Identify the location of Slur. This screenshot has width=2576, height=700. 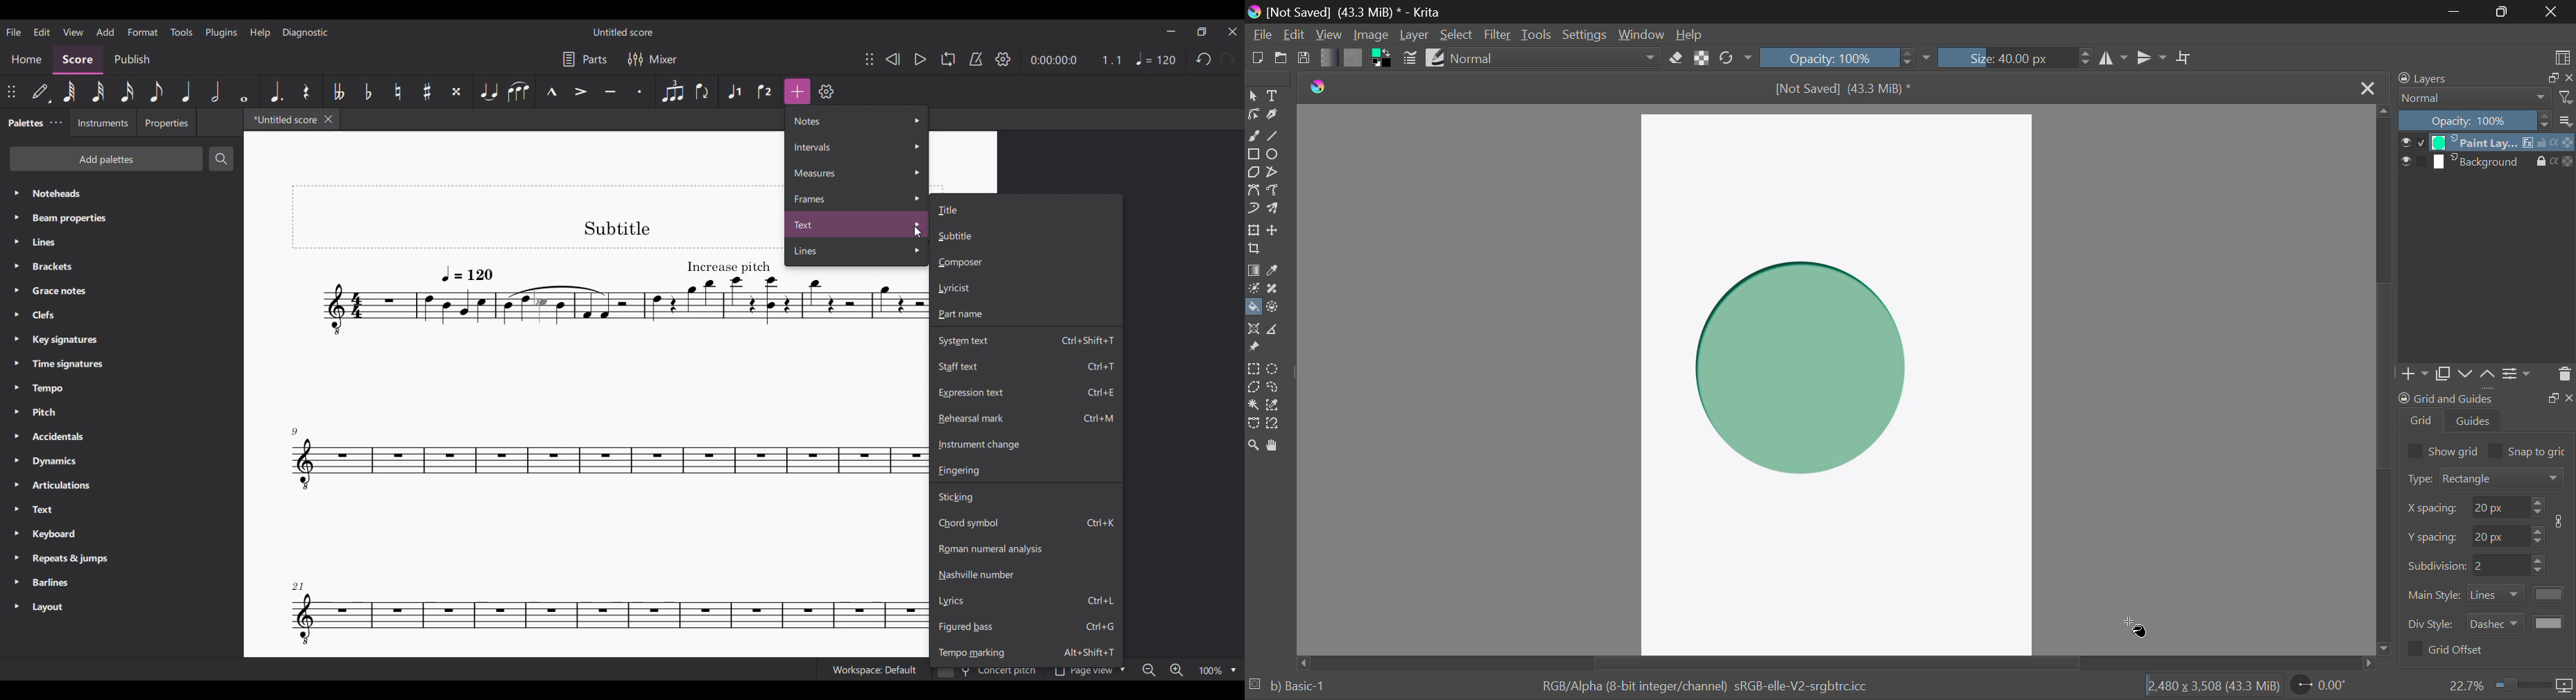
(519, 91).